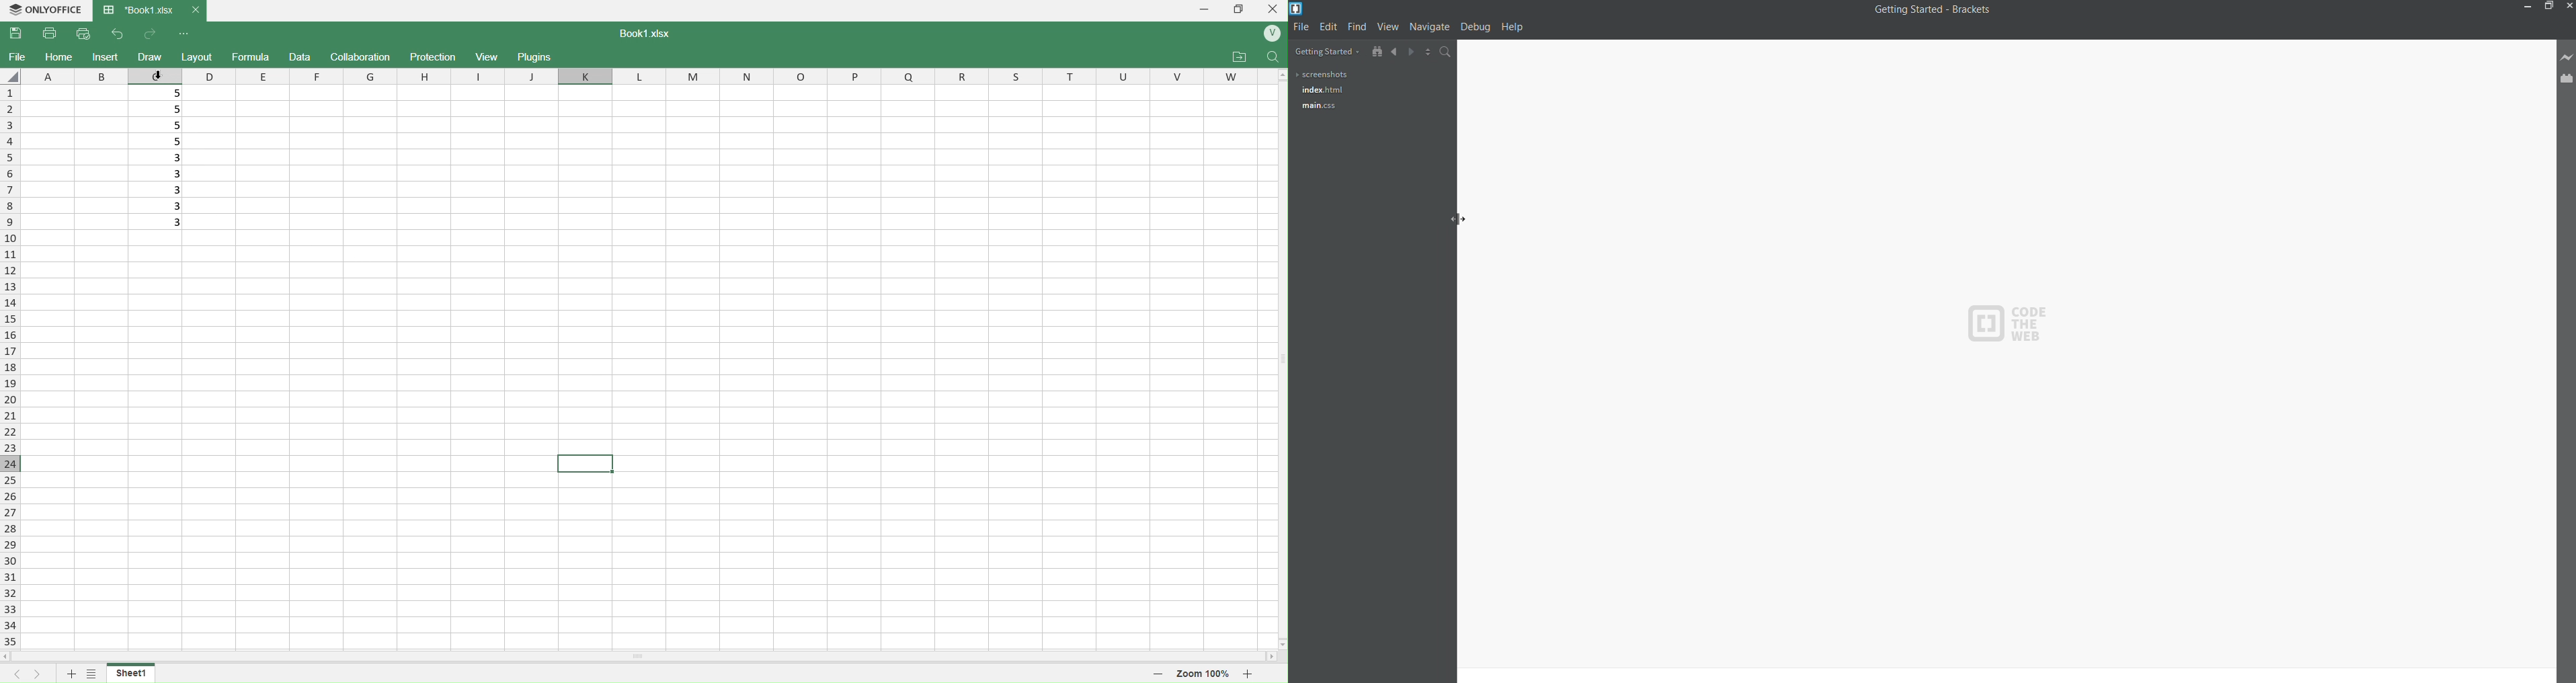 This screenshot has width=2576, height=700. Describe the element at coordinates (1318, 106) in the screenshot. I see `main css` at that location.